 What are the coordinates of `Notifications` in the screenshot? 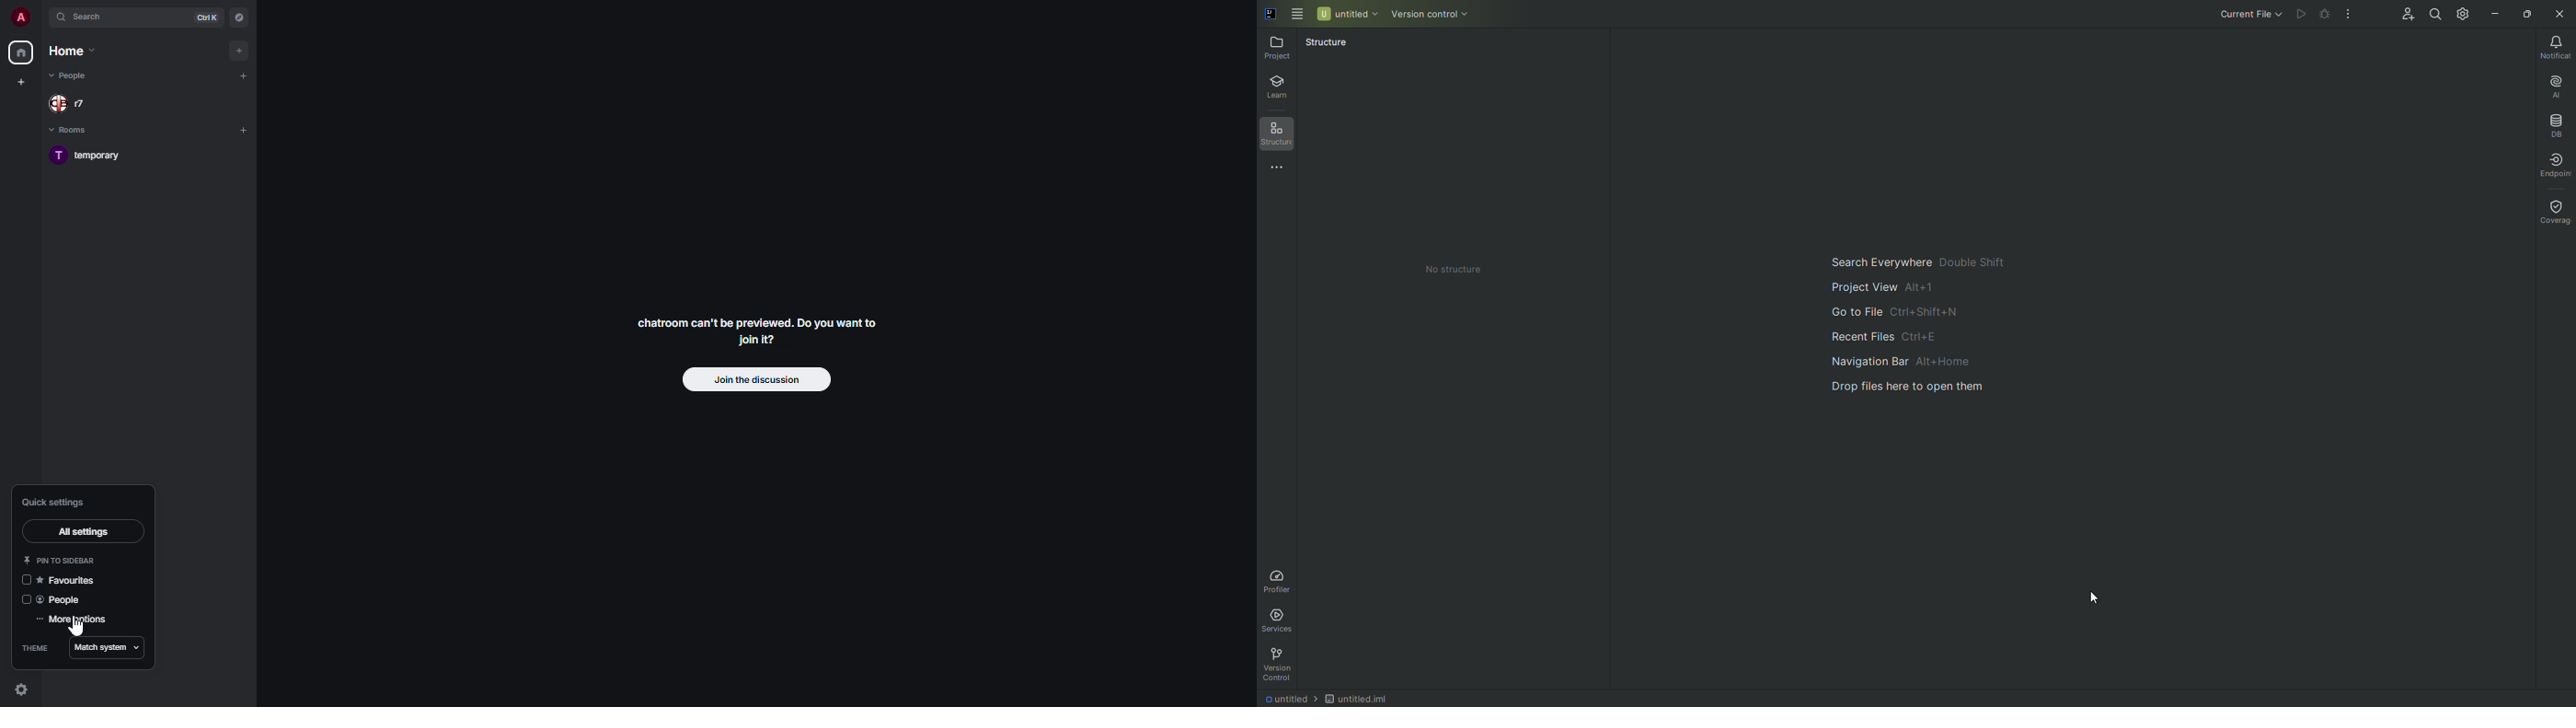 It's located at (2556, 48).